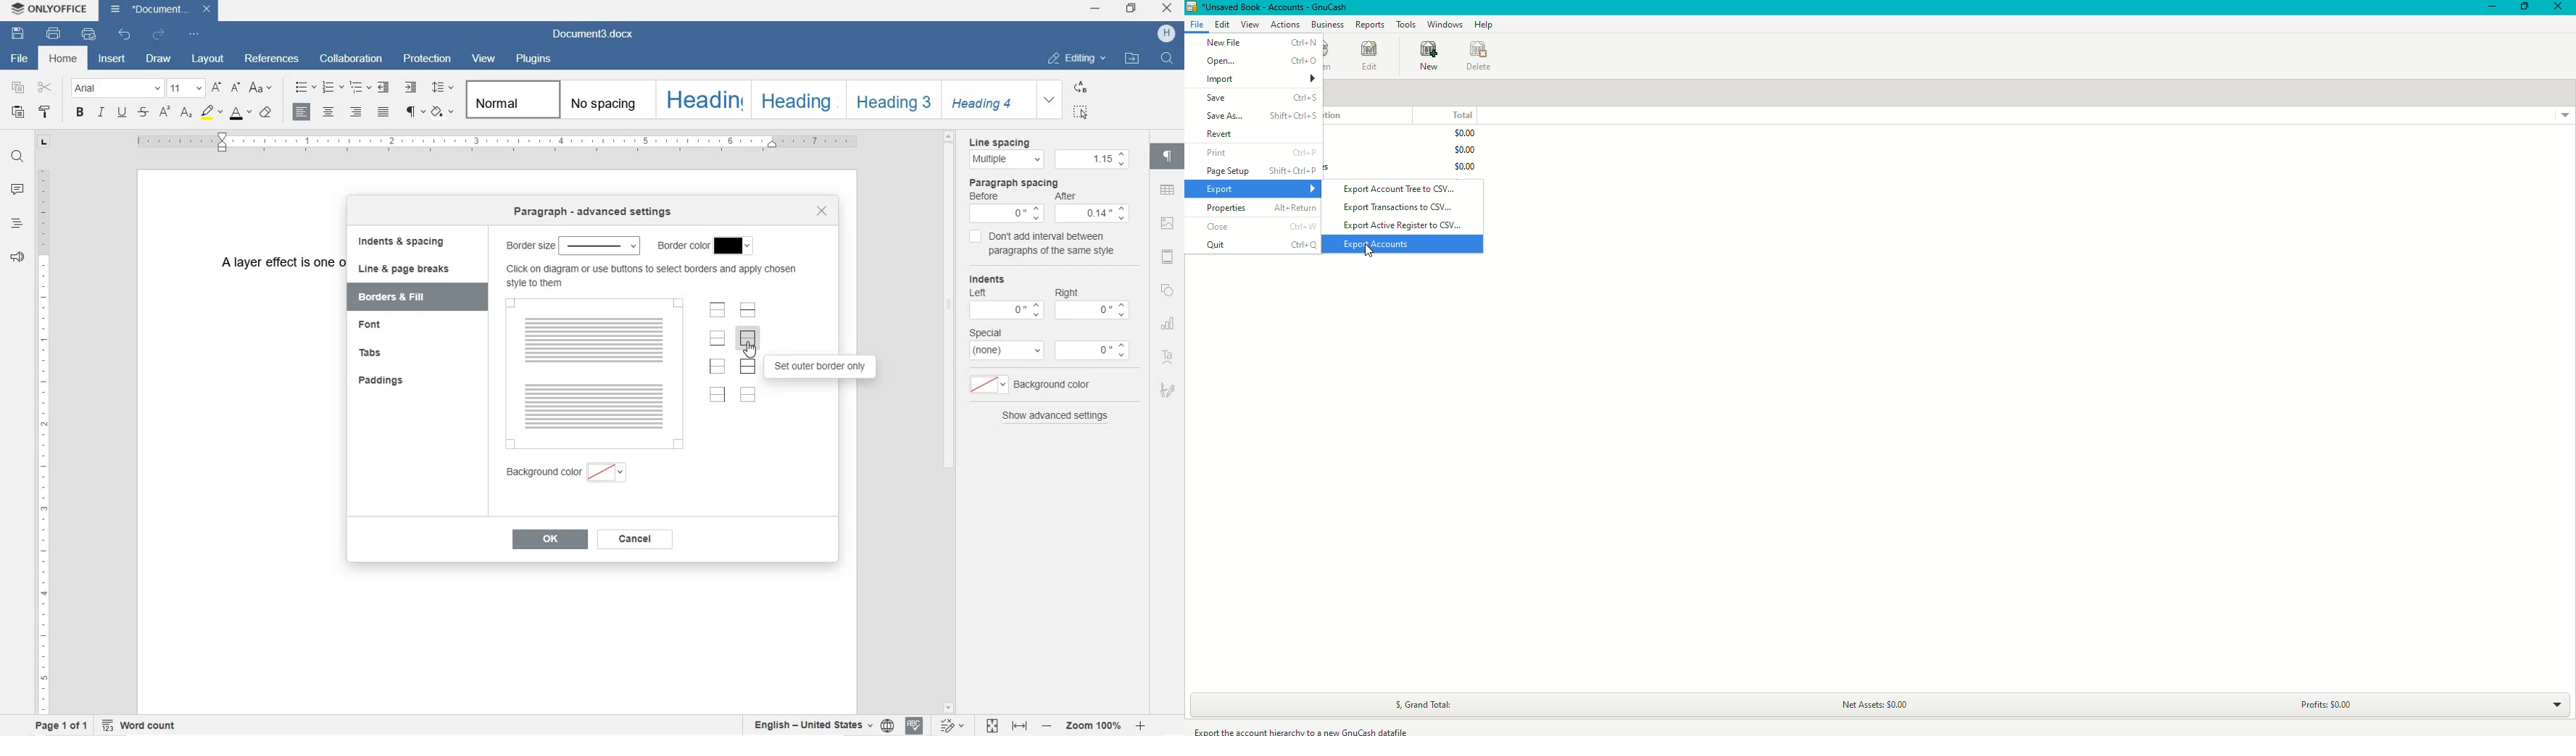 This screenshot has width=2576, height=756. I want to click on COPY STYLE, so click(45, 113).